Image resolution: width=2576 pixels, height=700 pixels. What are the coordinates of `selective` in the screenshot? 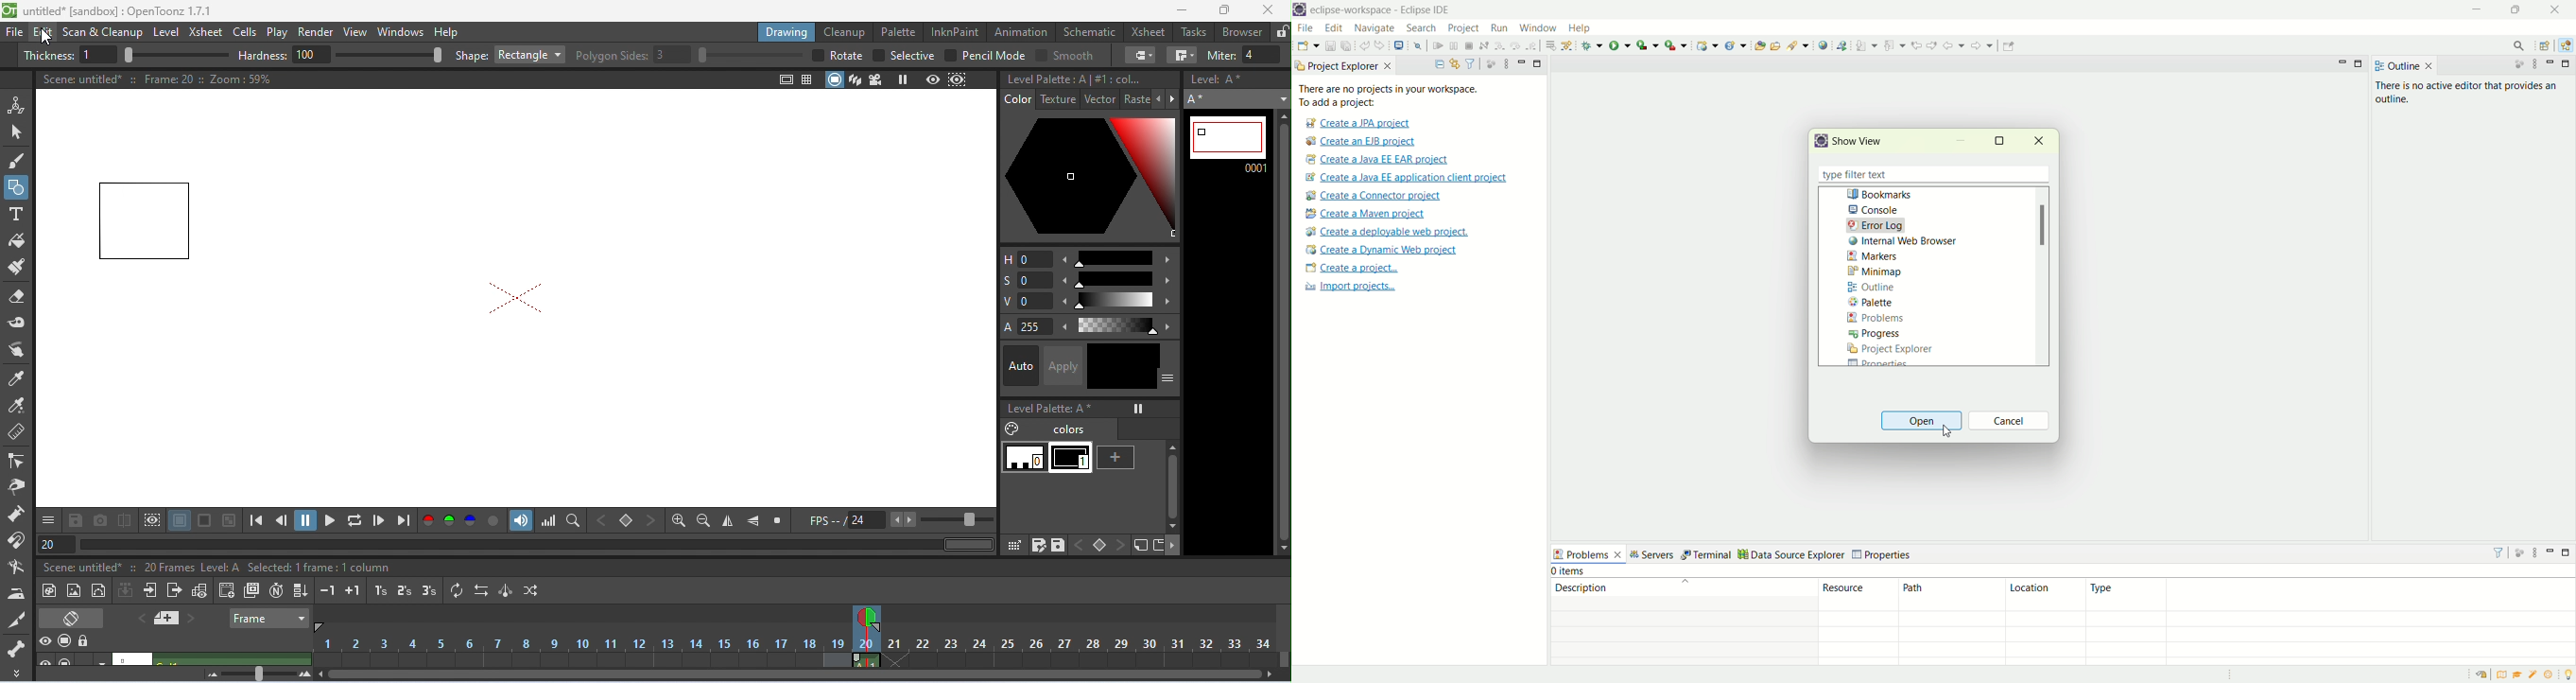 It's located at (903, 55).